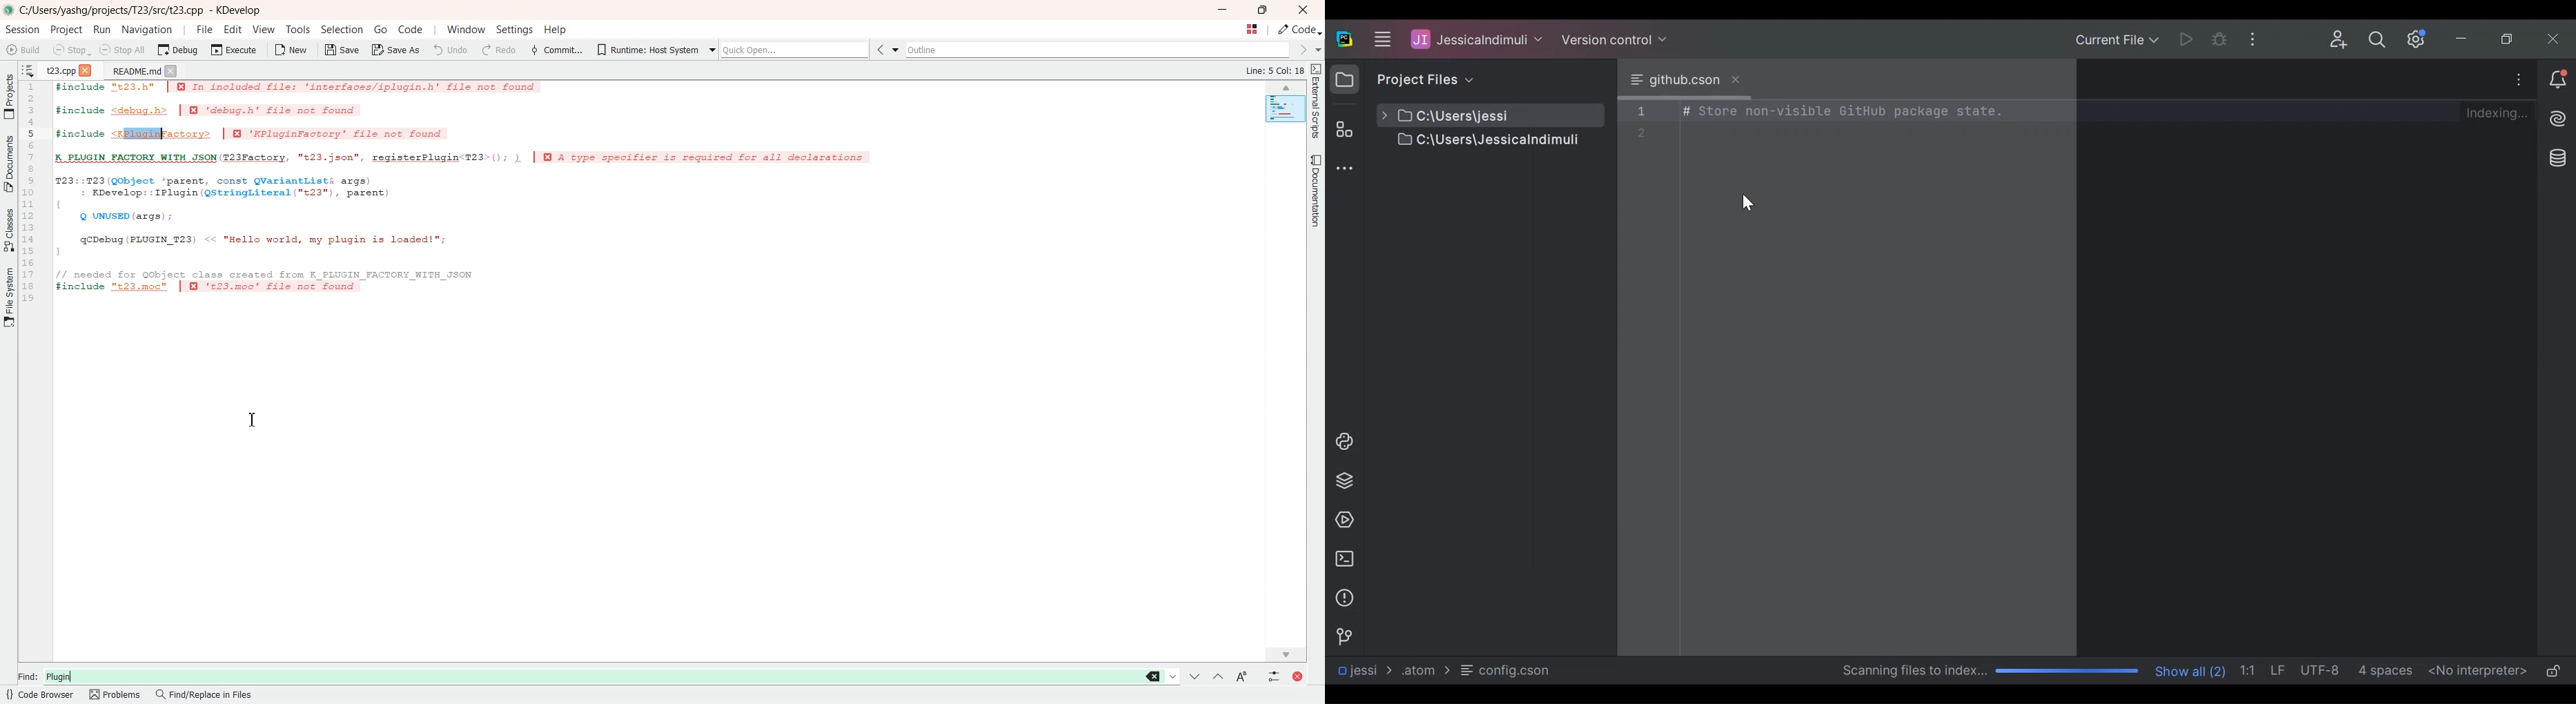 The width and height of the screenshot is (2576, 728). I want to click on Scroll up, so click(1286, 88).